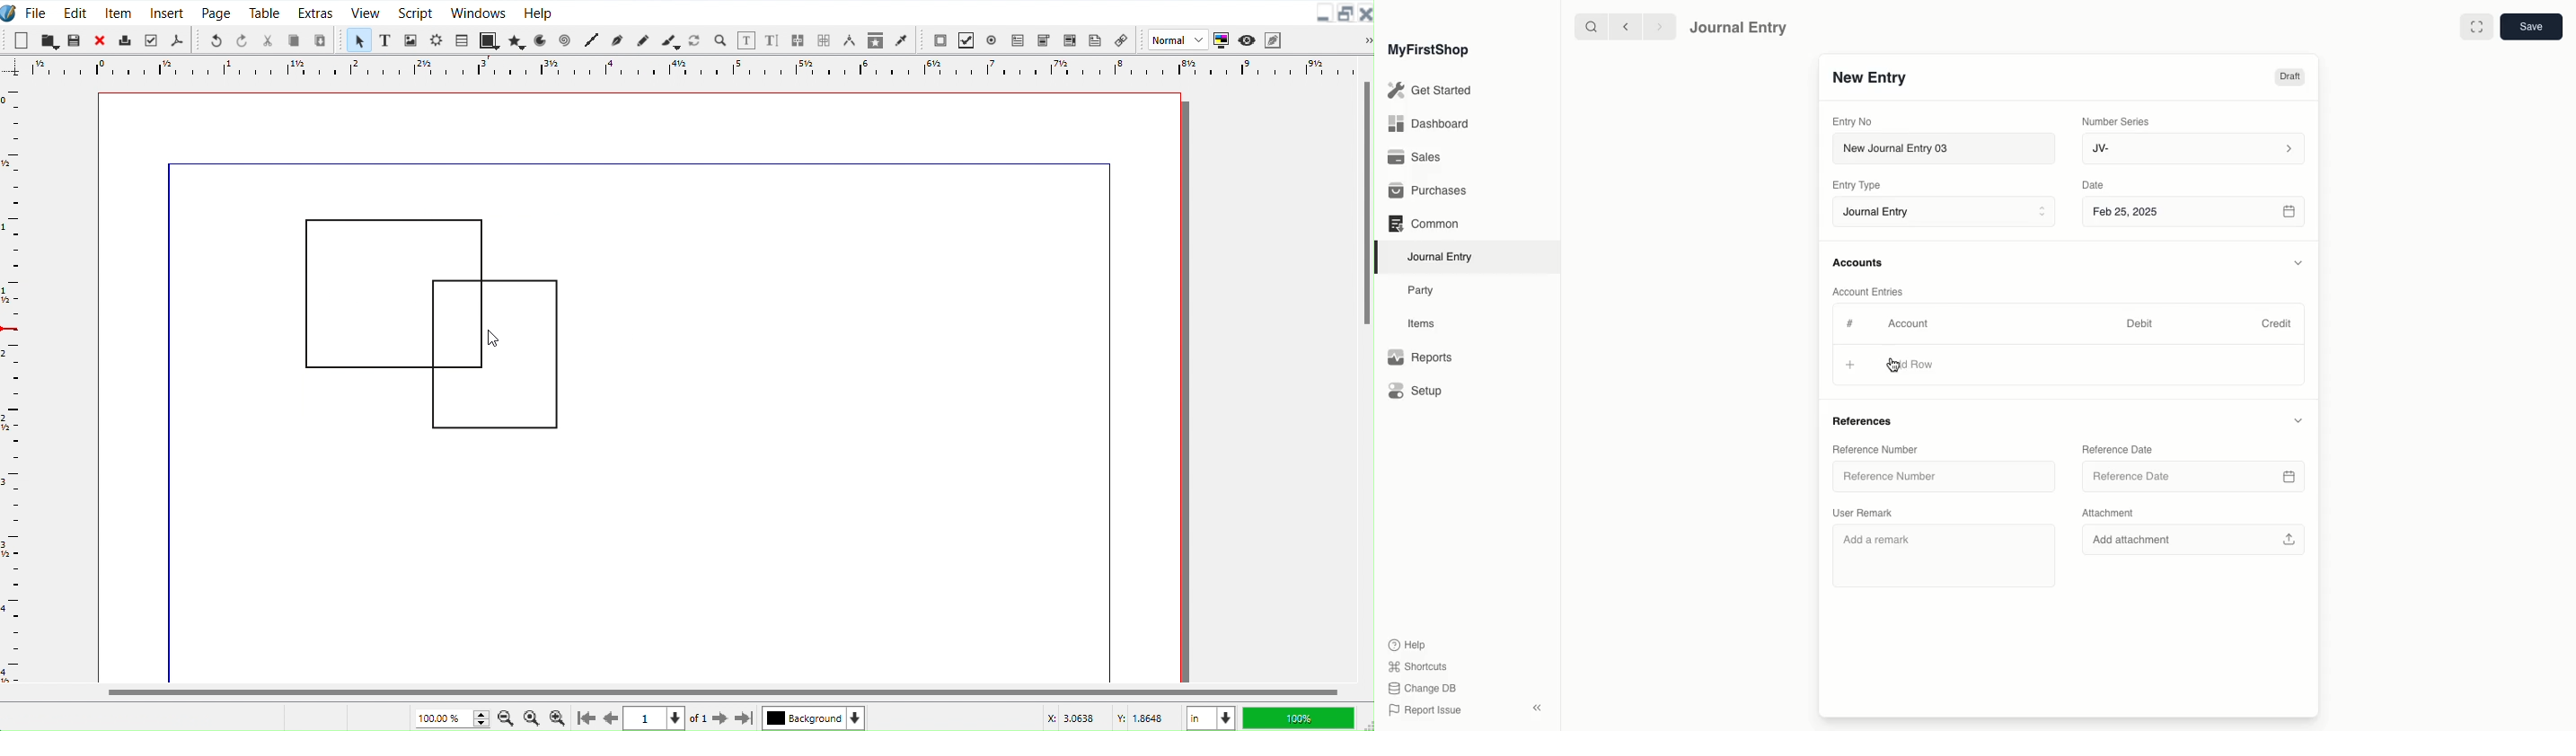 This screenshot has width=2576, height=756. Describe the element at coordinates (1419, 358) in the screenshot. I see `Reports` at that location.